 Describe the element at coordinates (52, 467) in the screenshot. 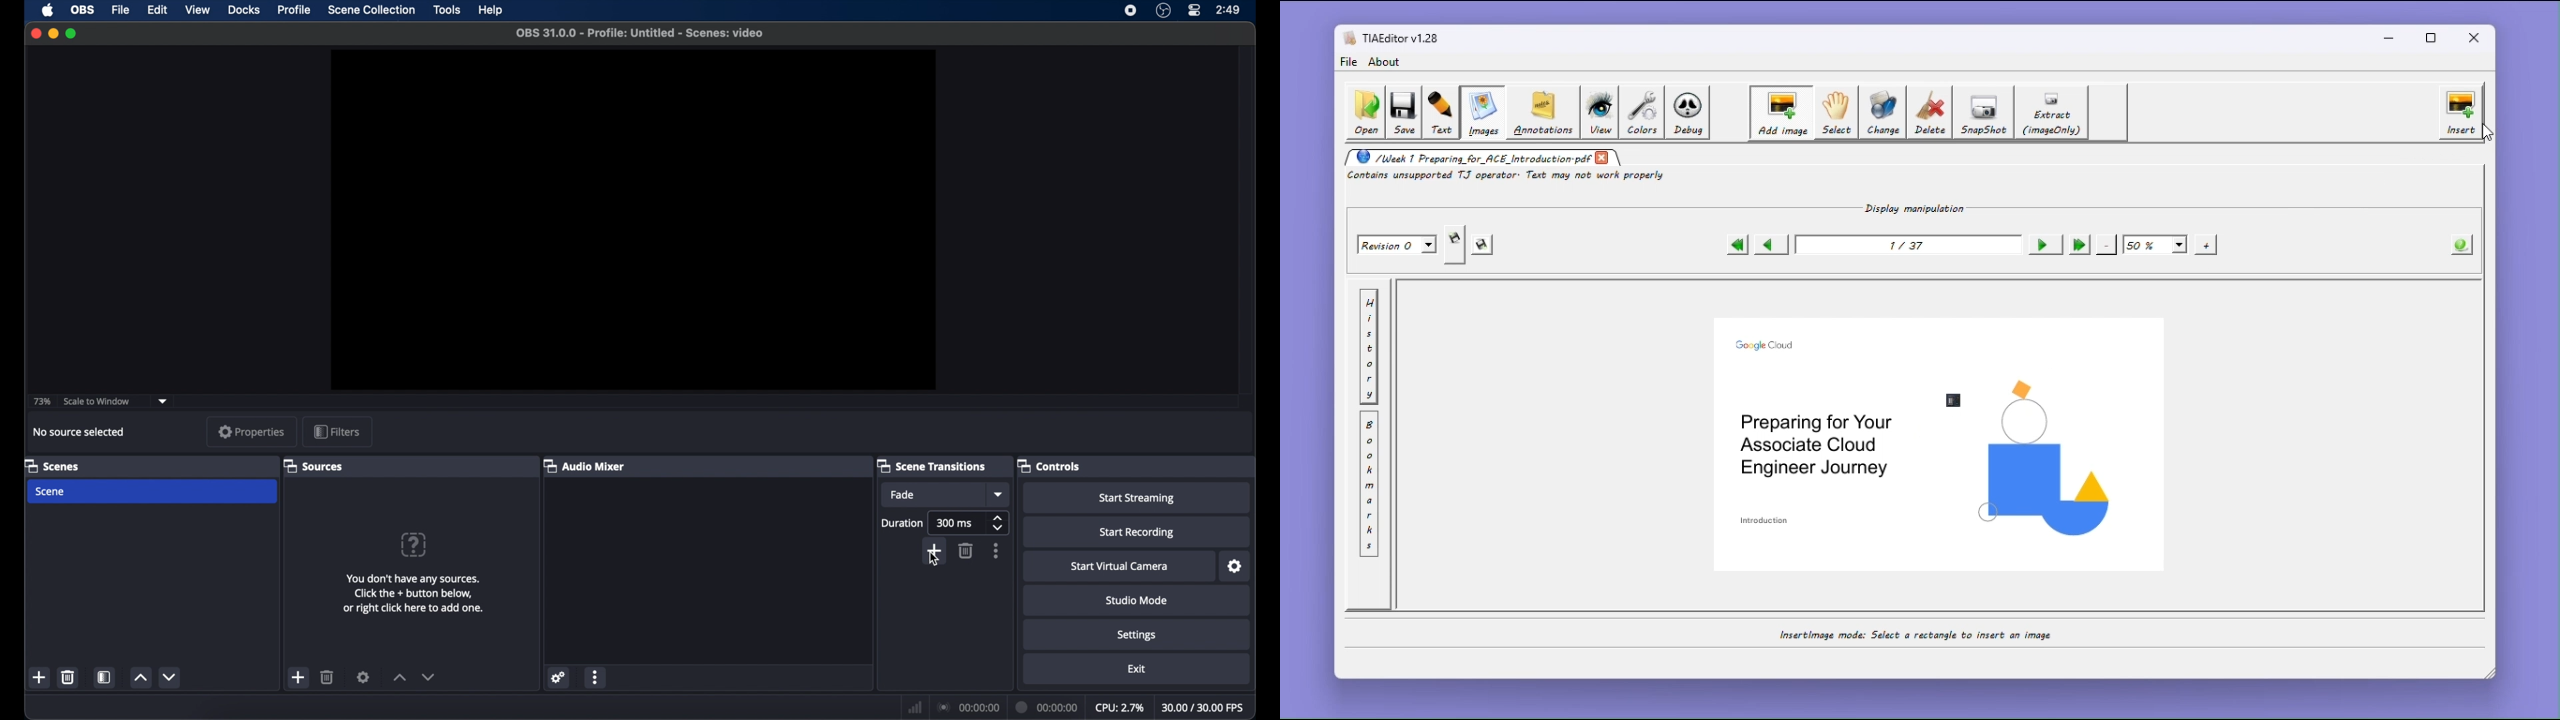

I see `scenes` at that location.